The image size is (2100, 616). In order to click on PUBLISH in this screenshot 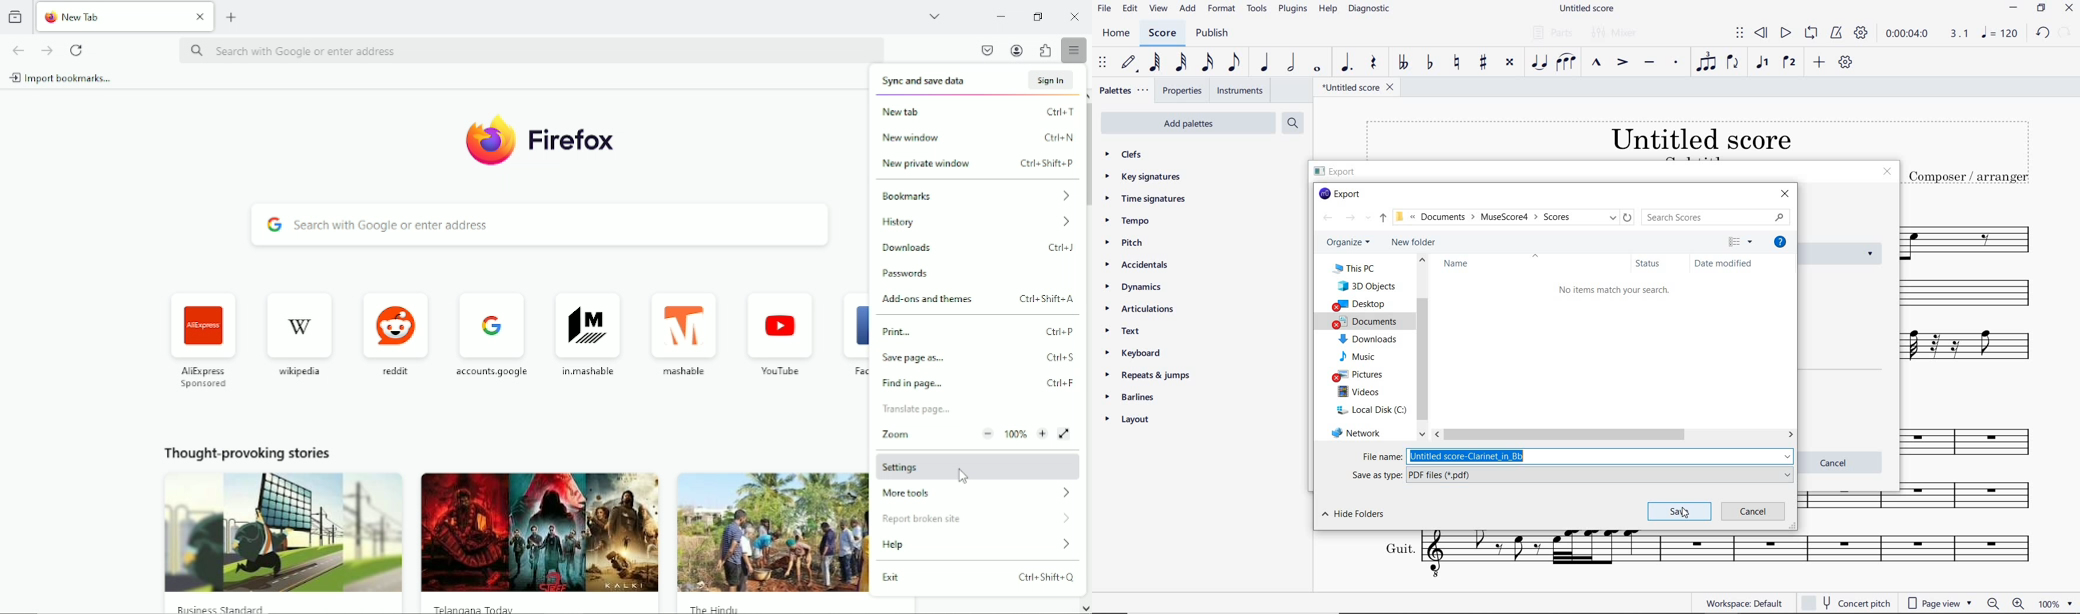, I will do `click(1216, 33)`.